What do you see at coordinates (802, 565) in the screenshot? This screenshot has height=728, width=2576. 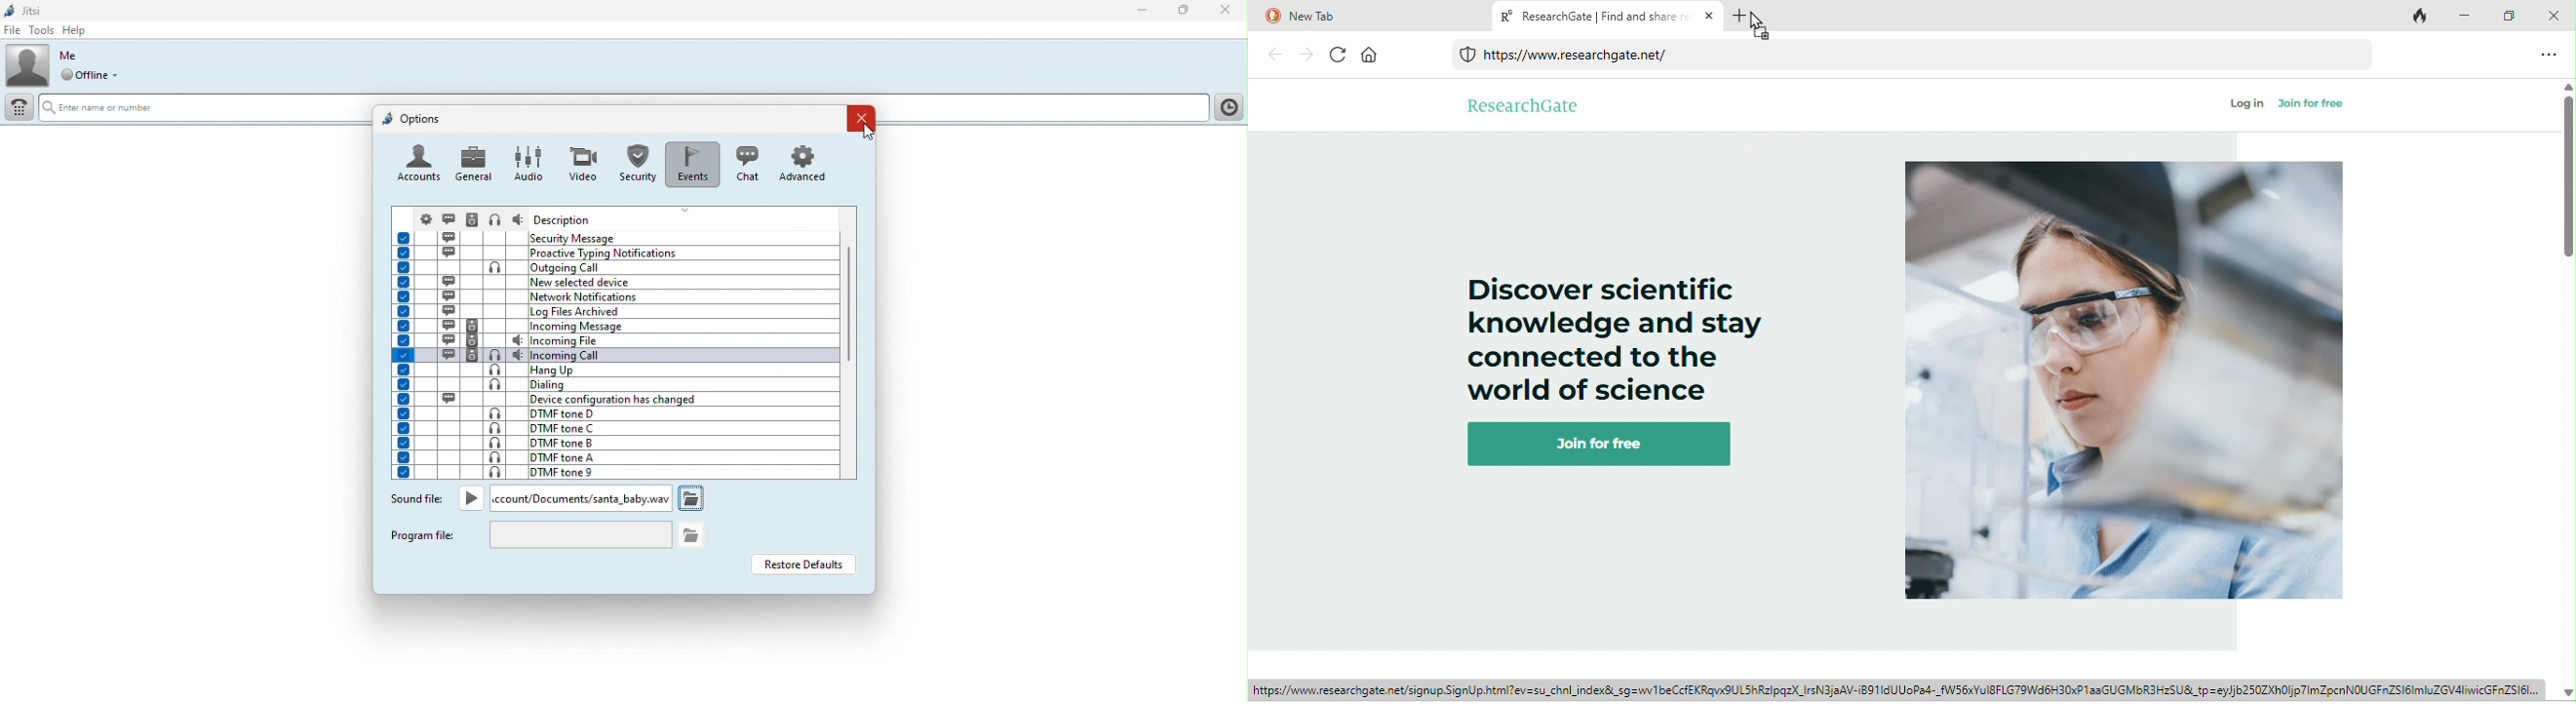 I see `Restore defaults` at bounding box center [802, 565].